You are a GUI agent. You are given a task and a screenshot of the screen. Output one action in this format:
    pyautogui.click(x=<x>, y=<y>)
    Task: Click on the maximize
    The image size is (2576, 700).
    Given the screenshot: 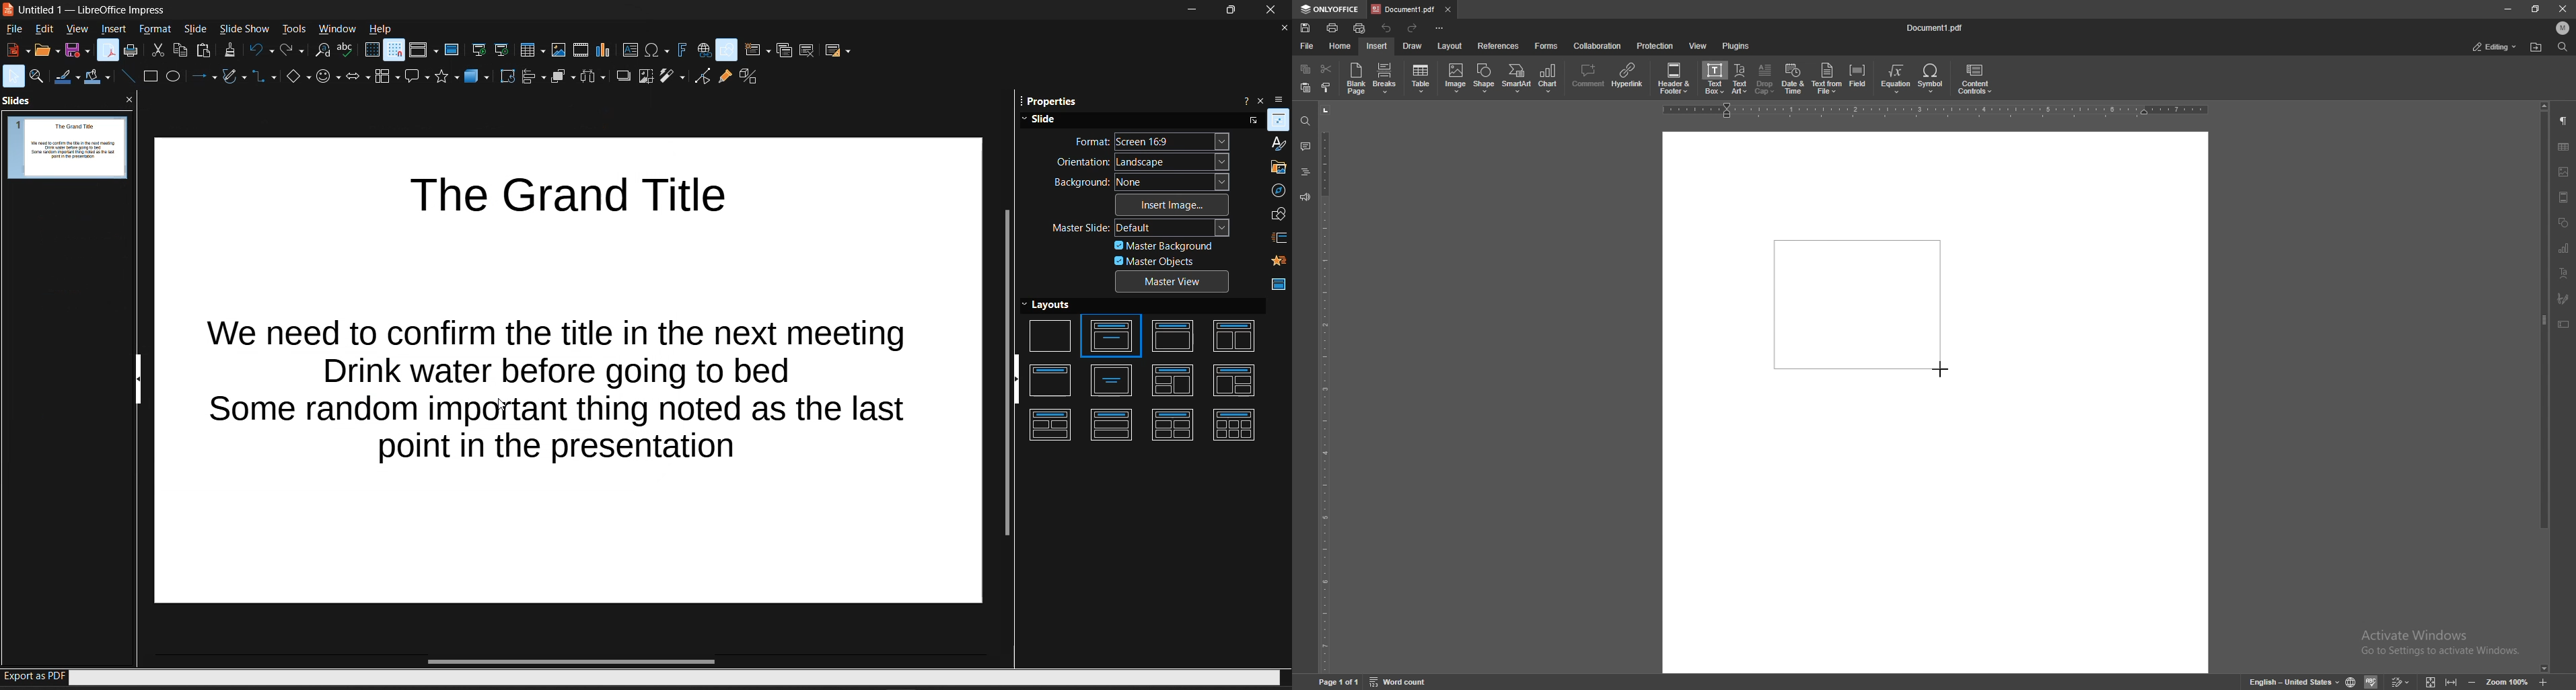 What is the action you would take?
    pyautogui.click(x=1227, y=10)
    